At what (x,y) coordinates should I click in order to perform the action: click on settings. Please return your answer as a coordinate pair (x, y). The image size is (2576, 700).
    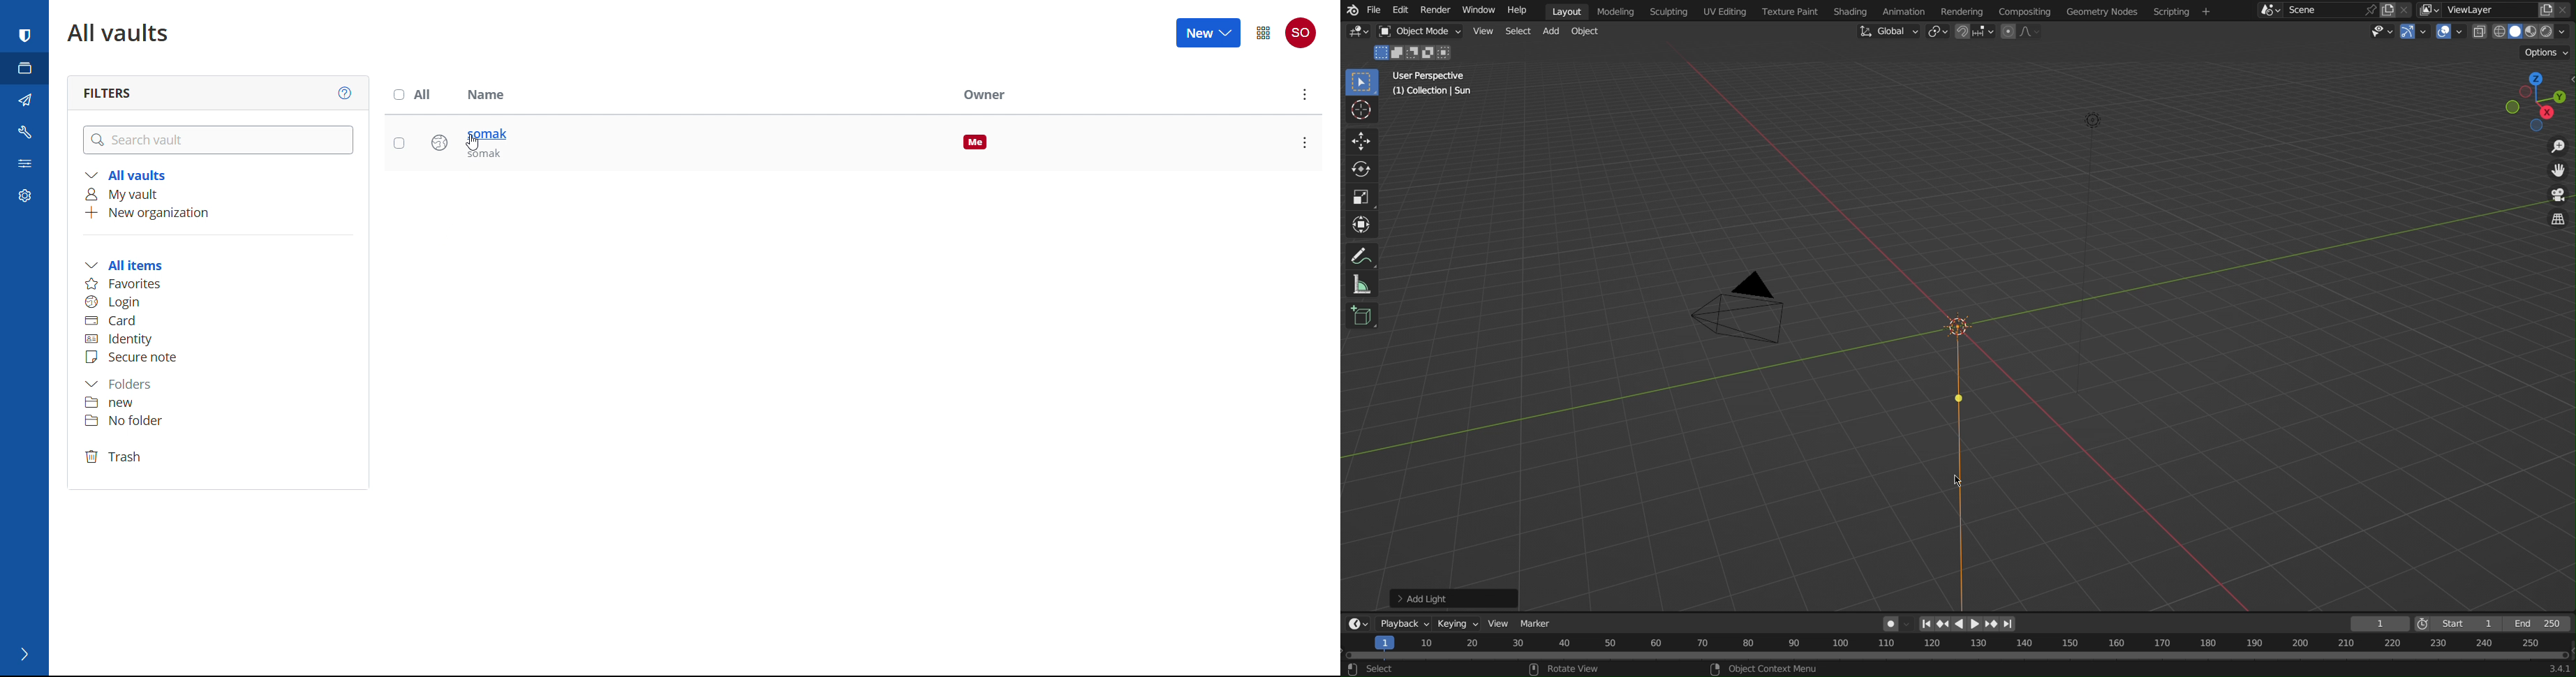
    Looking at the image, I should click on (24, 193).